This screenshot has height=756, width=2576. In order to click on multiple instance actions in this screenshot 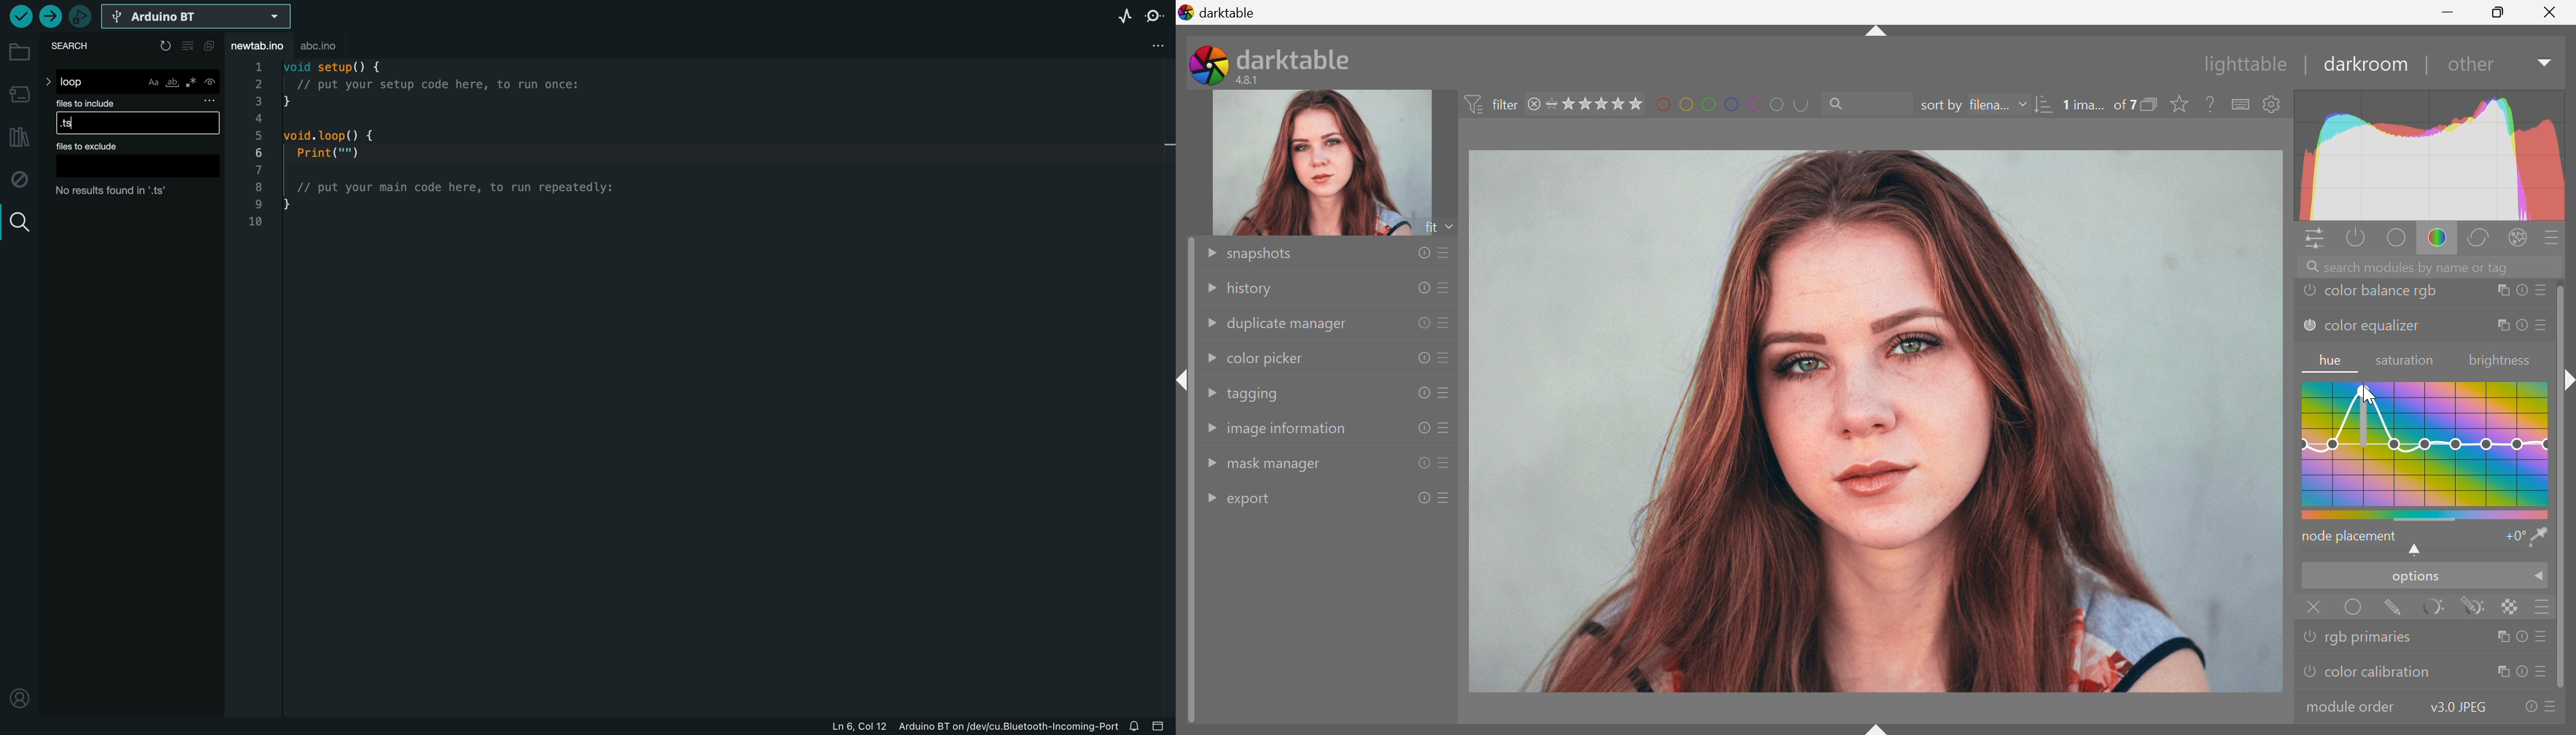, I will do `click(2501, 327)`.